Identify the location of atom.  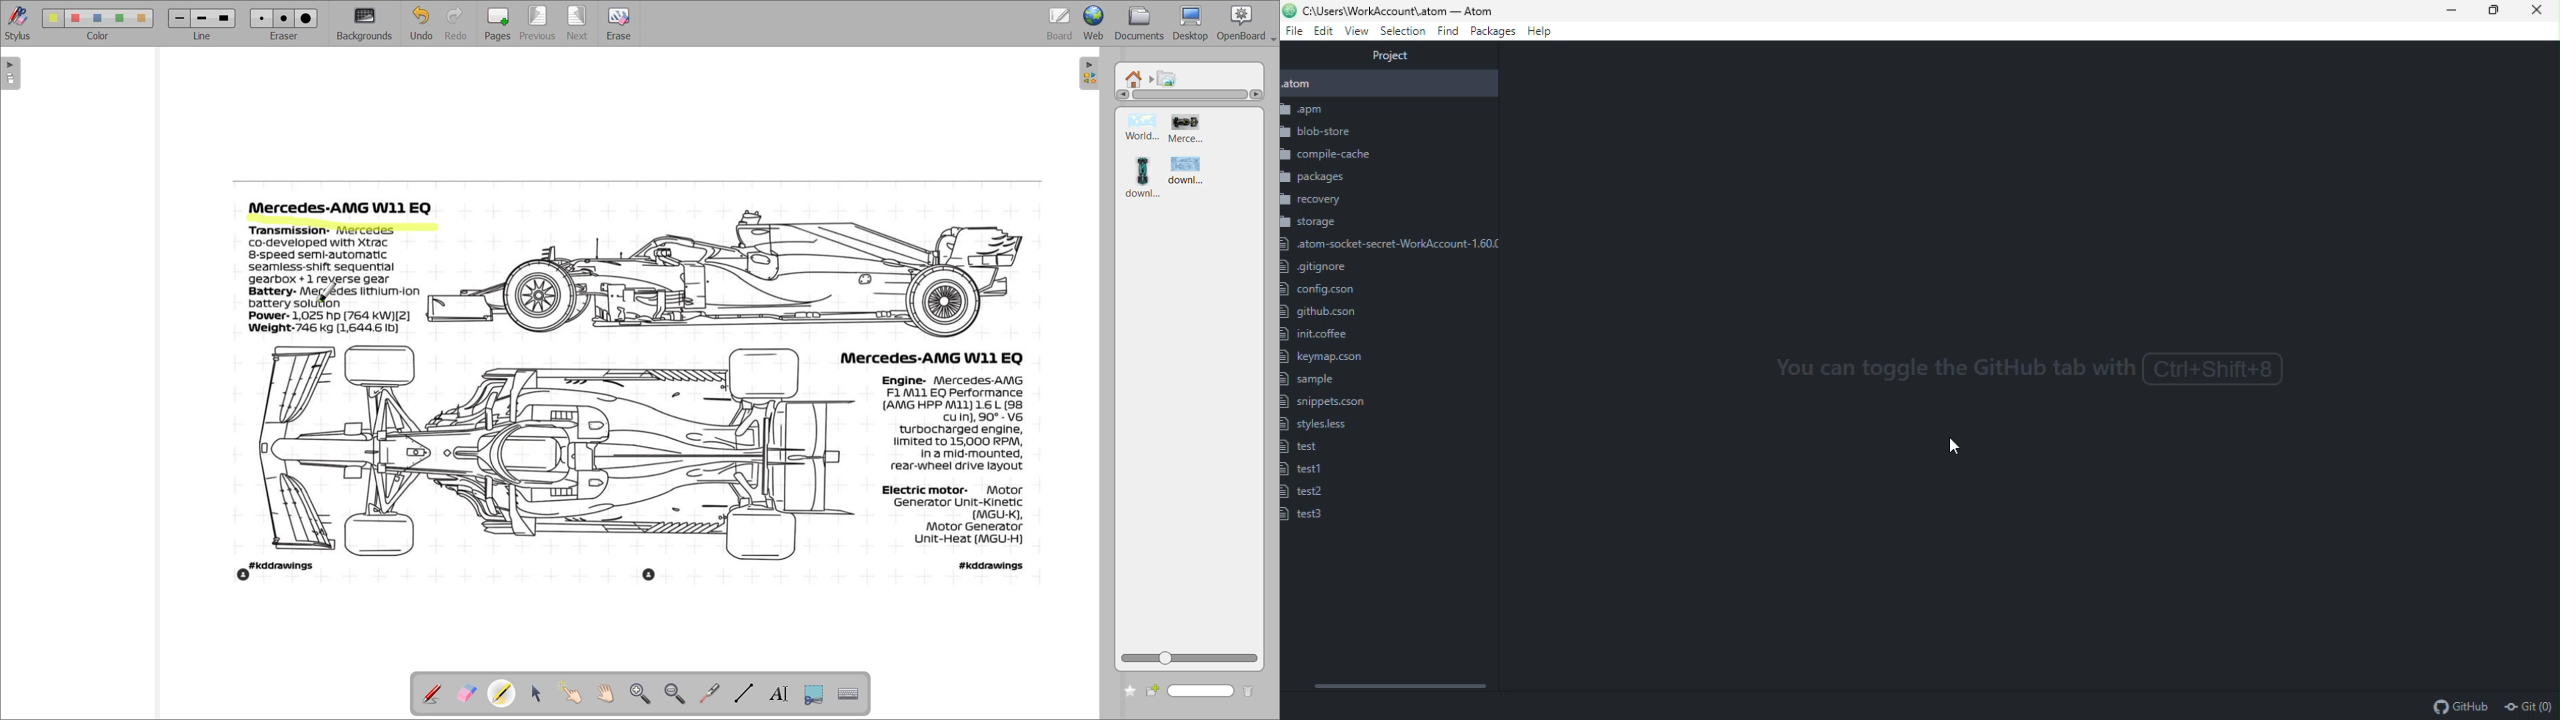
(1386, 84).